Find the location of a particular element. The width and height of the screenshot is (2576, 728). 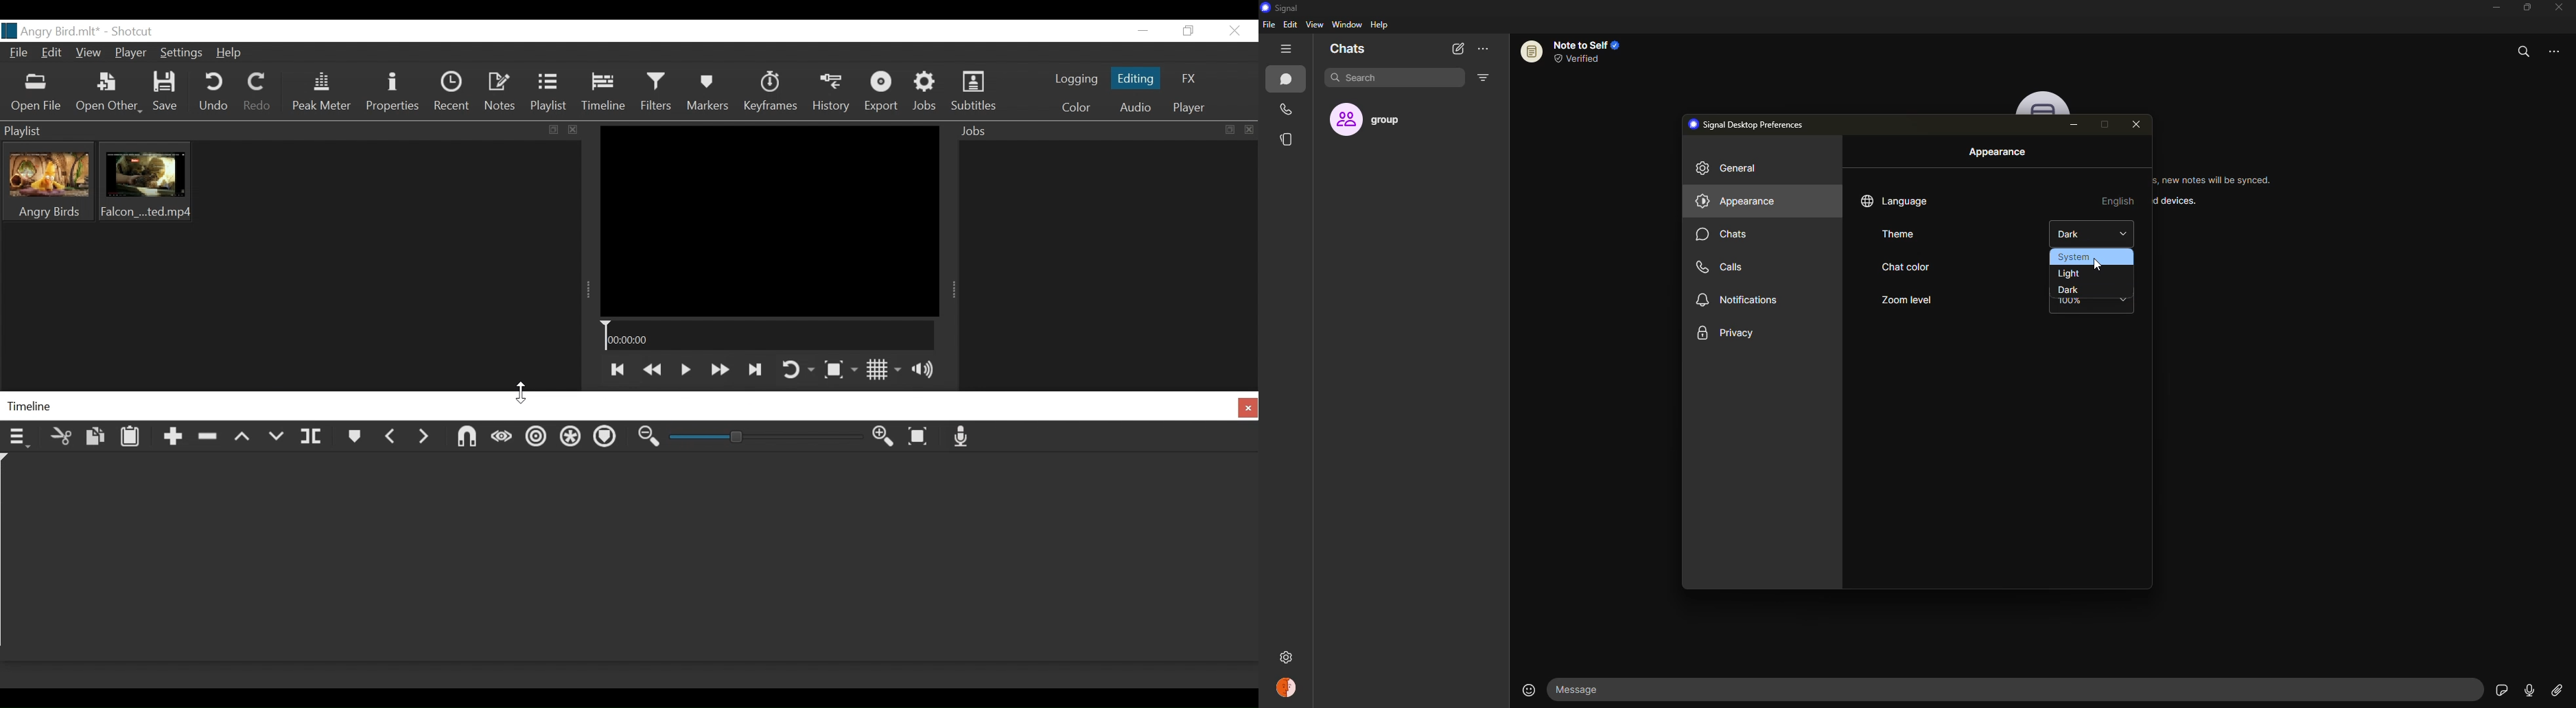

Snap is located at coordinates (468, 438).